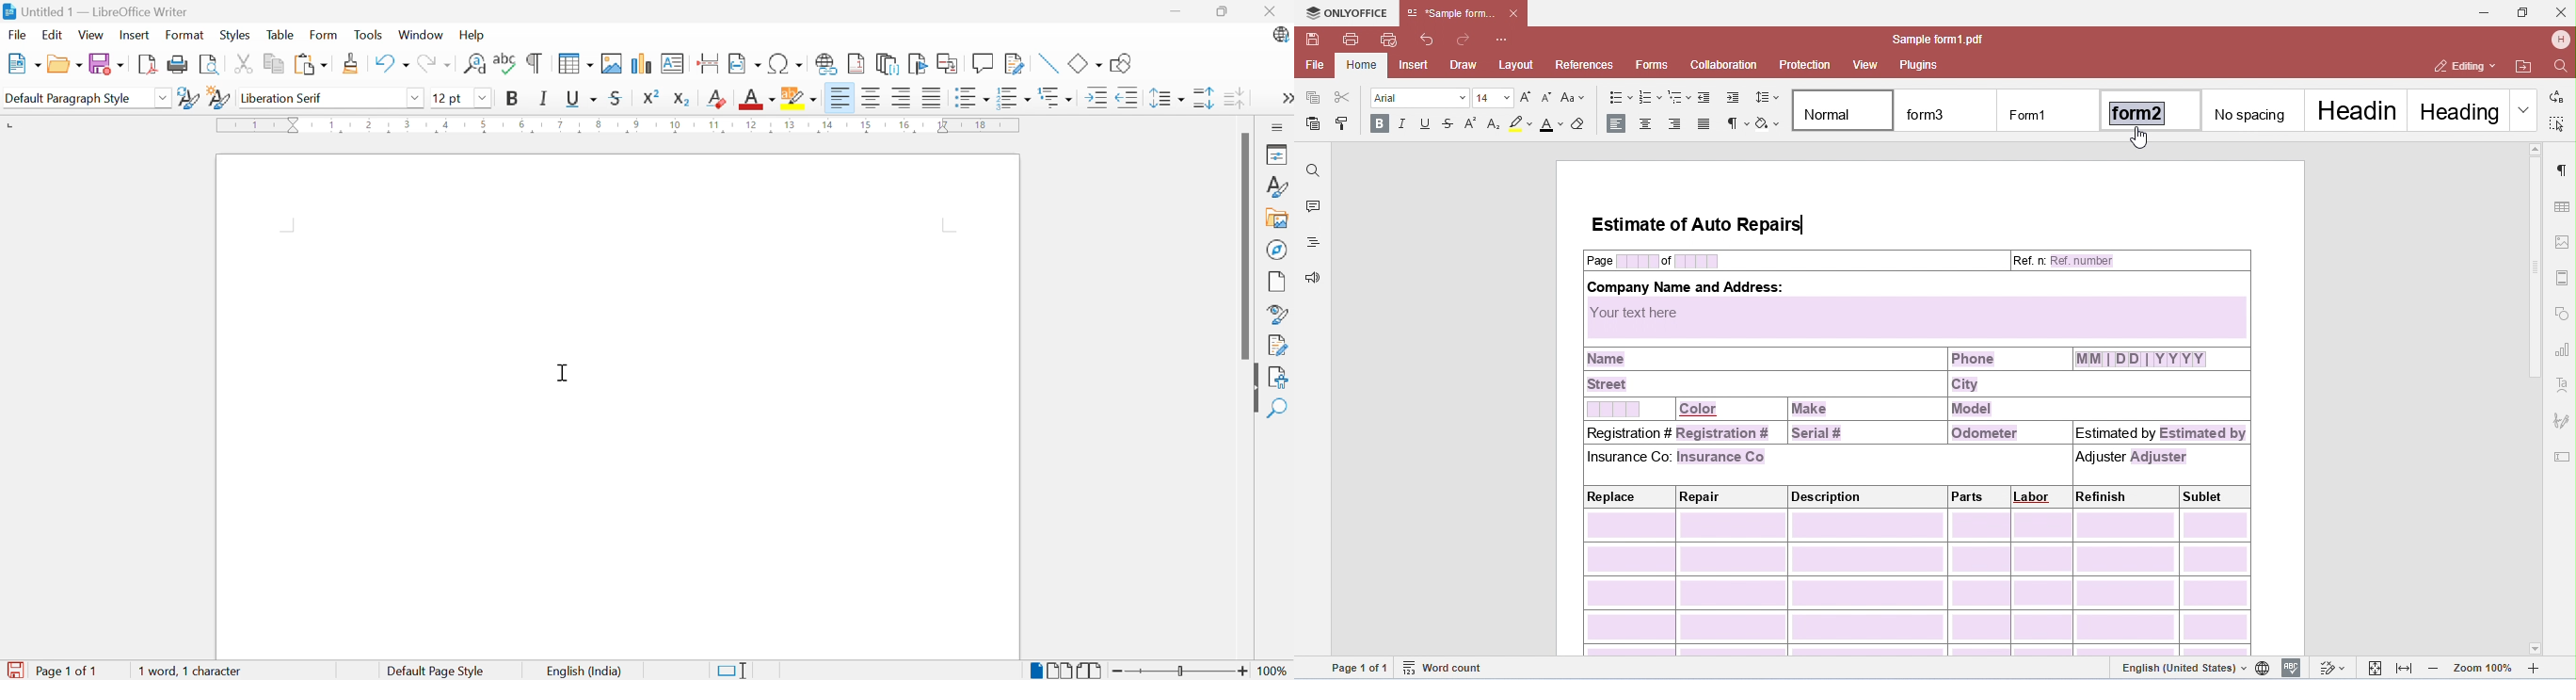  I want to click on Insert endnote, so click(889, 65).